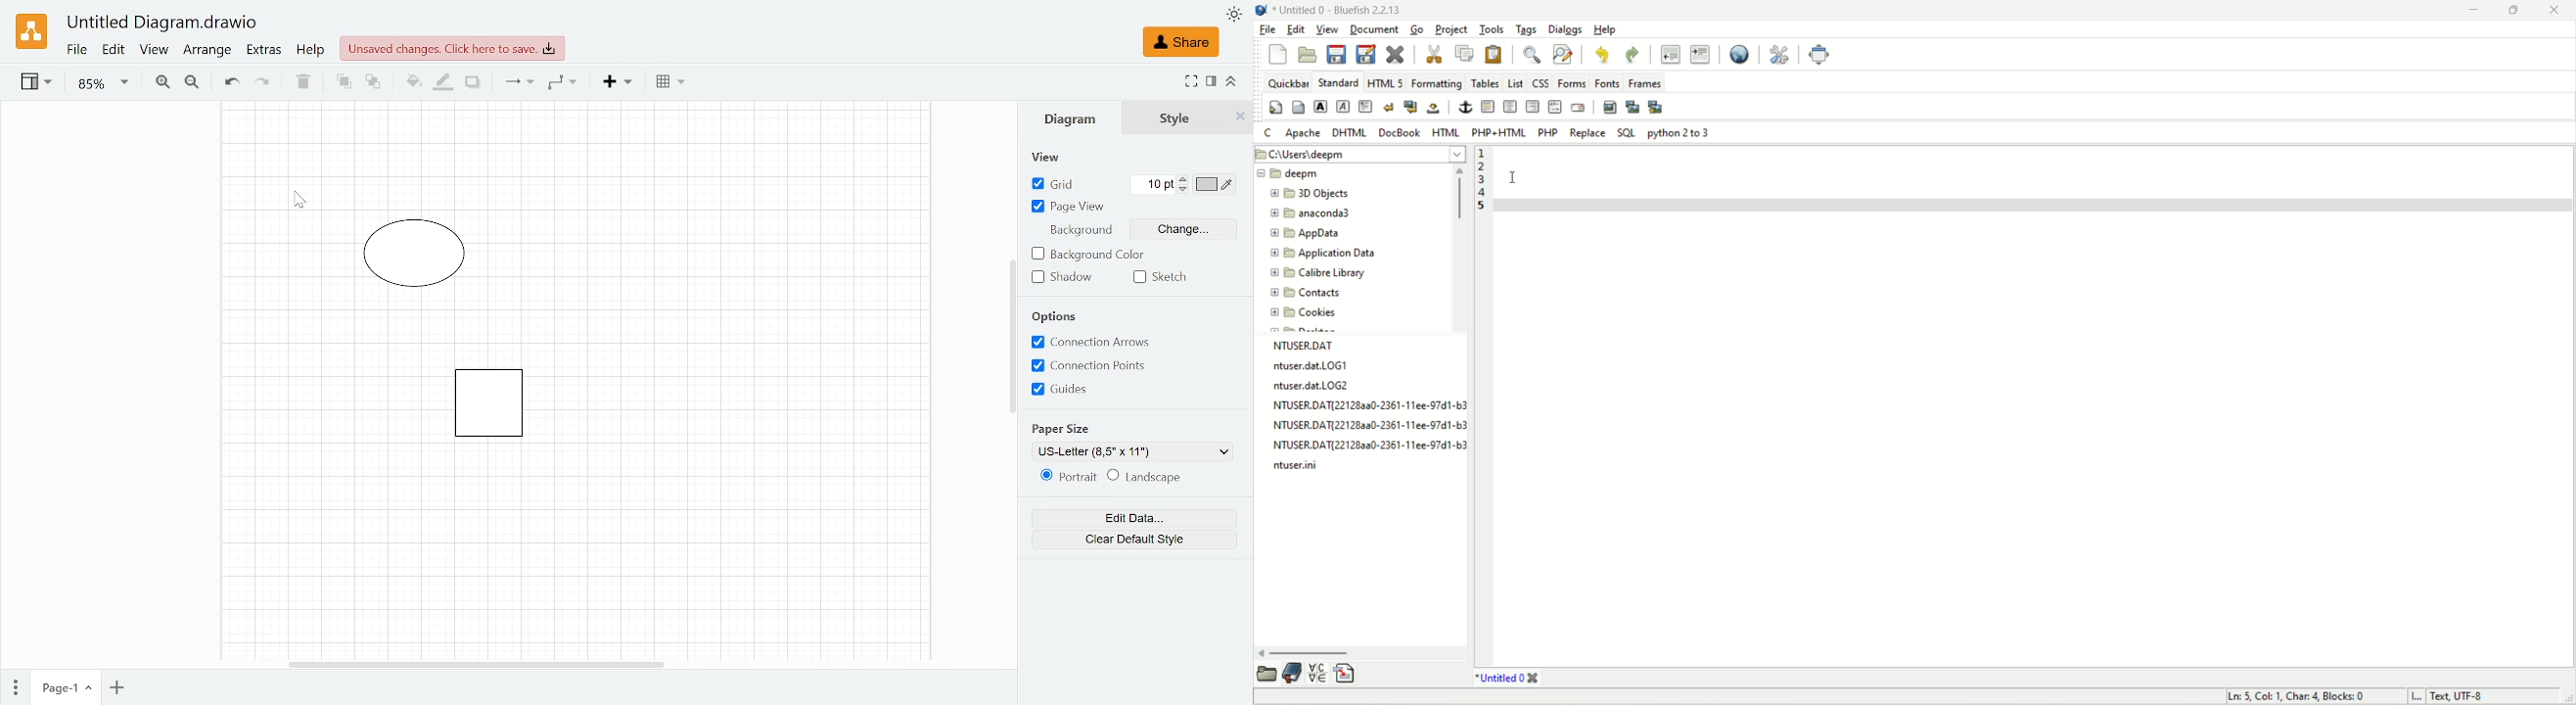  Describe the element at coordinates (65, 688) in the screenshot. I see `Current page` at that location.